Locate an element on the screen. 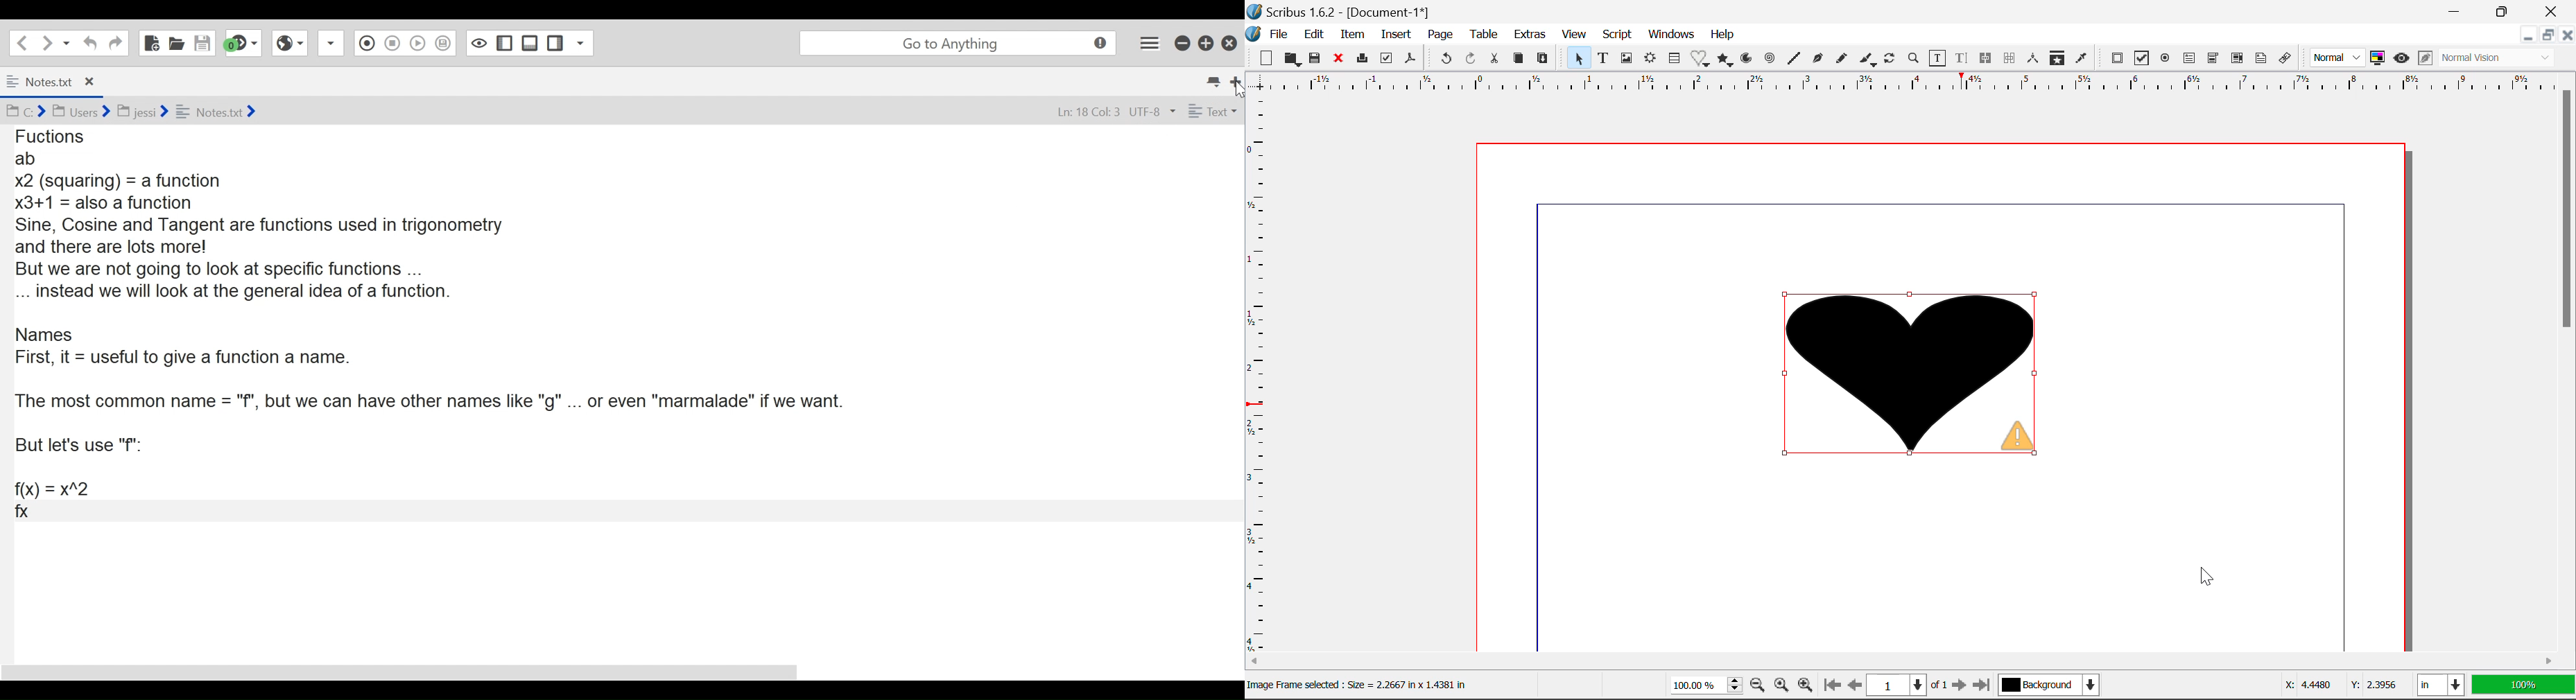  Save is located at coordinates (203, 42).